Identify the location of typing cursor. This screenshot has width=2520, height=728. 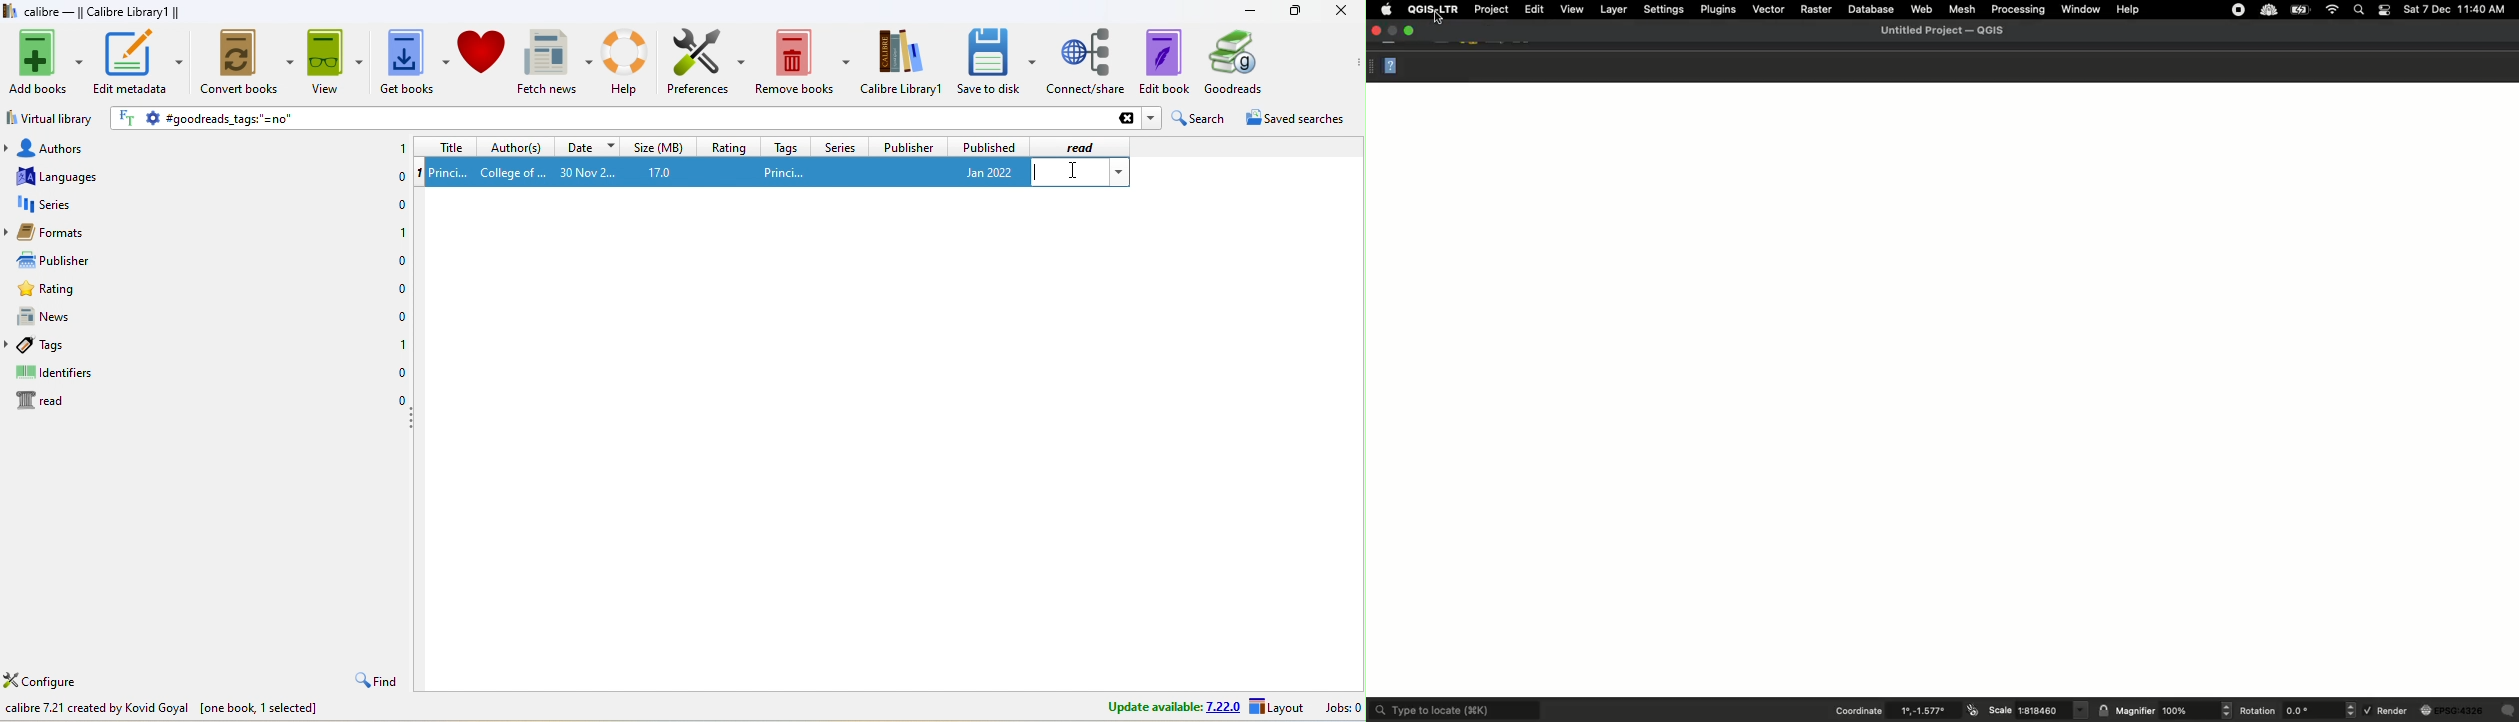
(1039, 174).